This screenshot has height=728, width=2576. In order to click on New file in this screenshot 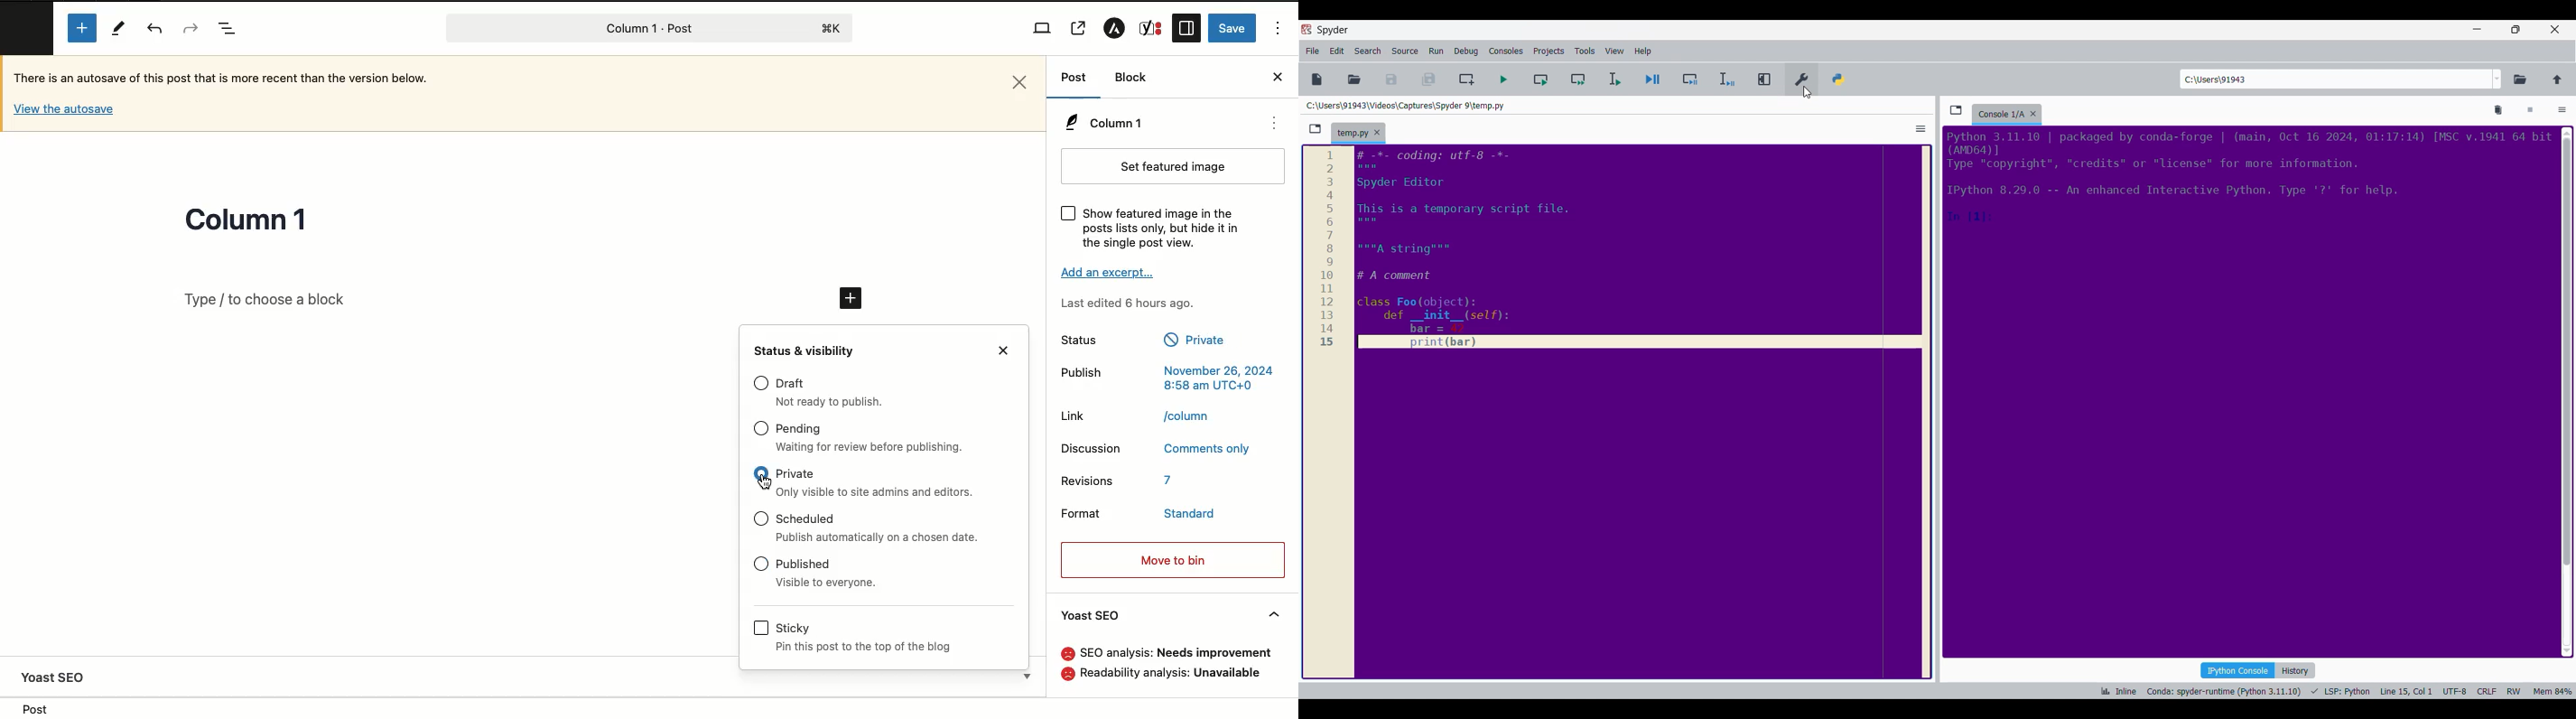, I will do `click(1318, 79)`.